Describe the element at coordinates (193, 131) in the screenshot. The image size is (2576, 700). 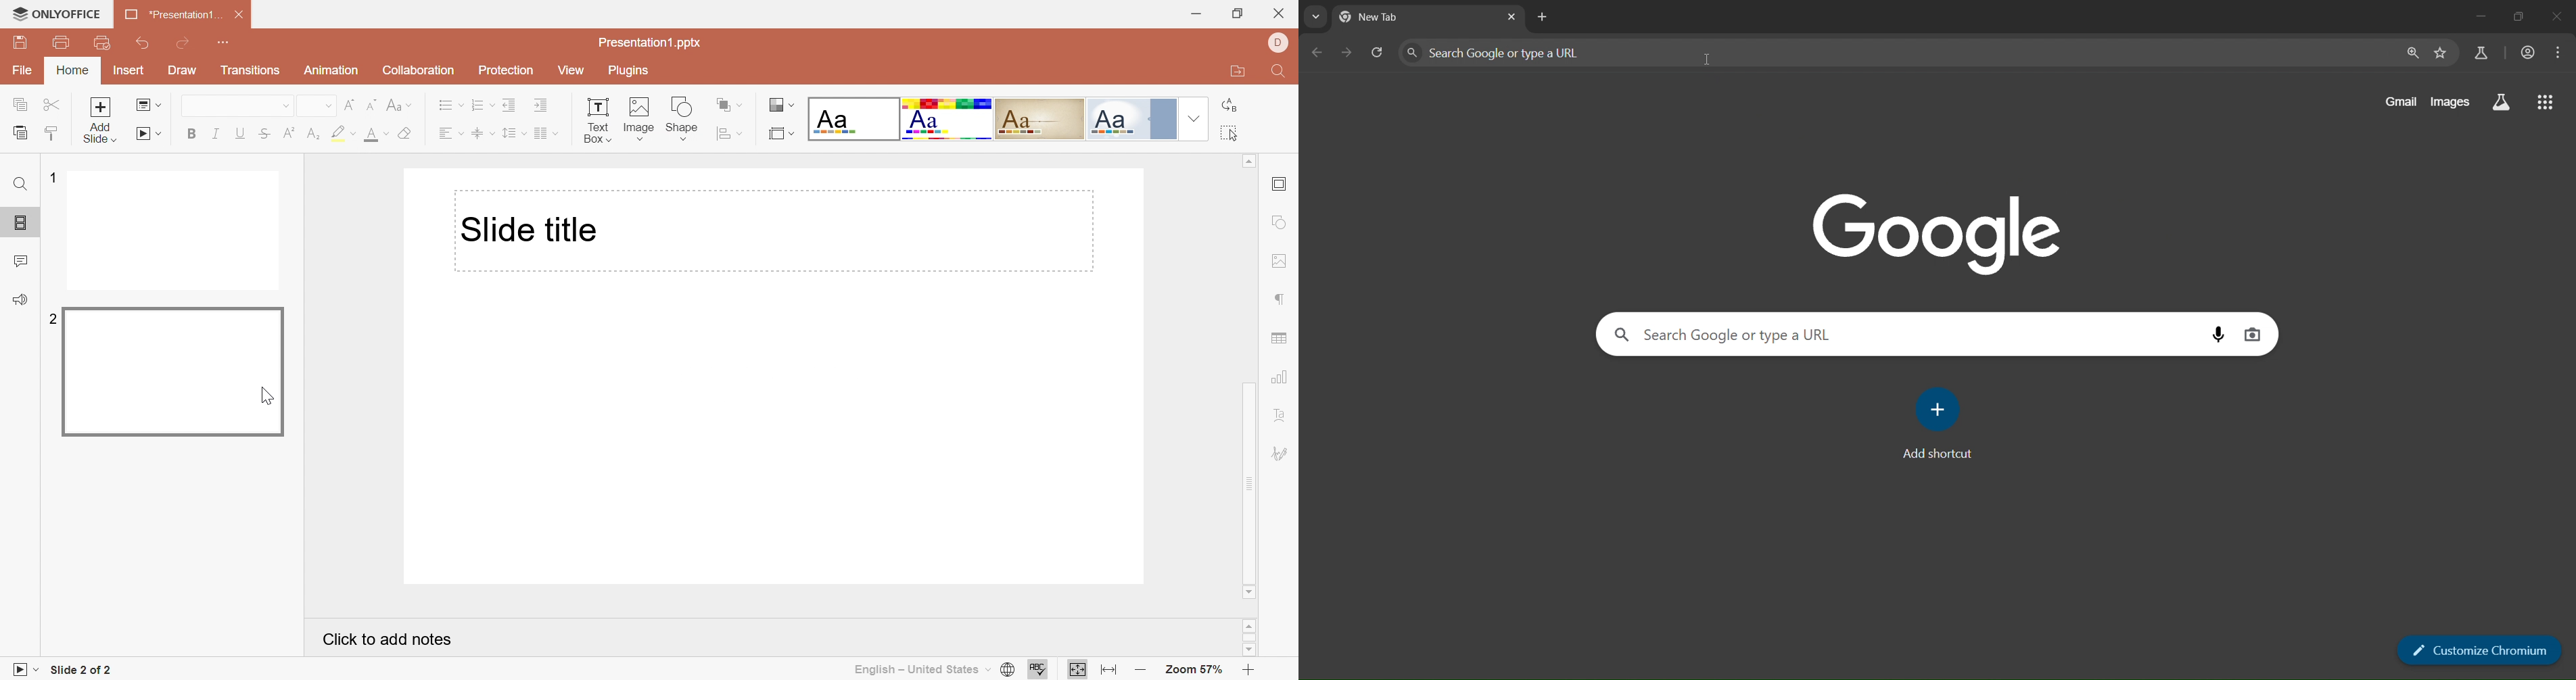
I see `Bold` at that location.